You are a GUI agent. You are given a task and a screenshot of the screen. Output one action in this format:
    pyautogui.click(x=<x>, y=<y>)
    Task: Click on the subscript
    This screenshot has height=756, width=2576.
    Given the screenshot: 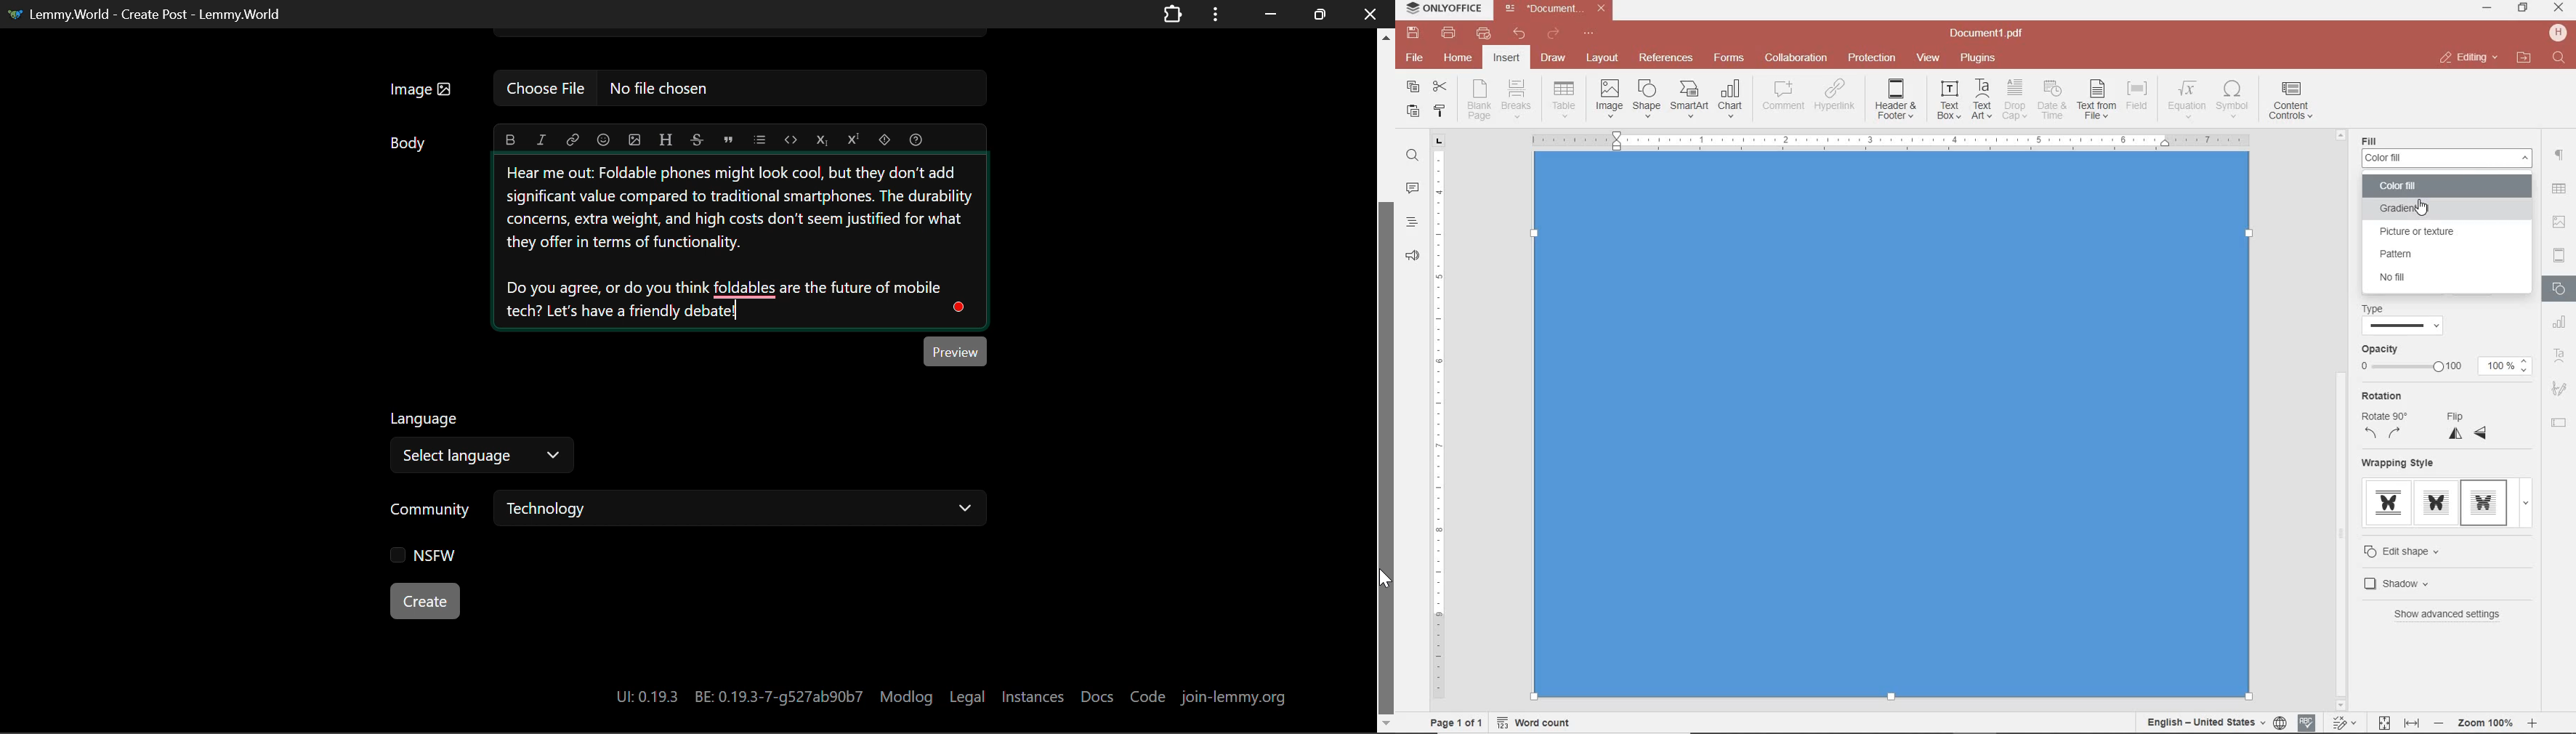 What is the action you would take?
    pyautogui.click(x=821, y=140)
    